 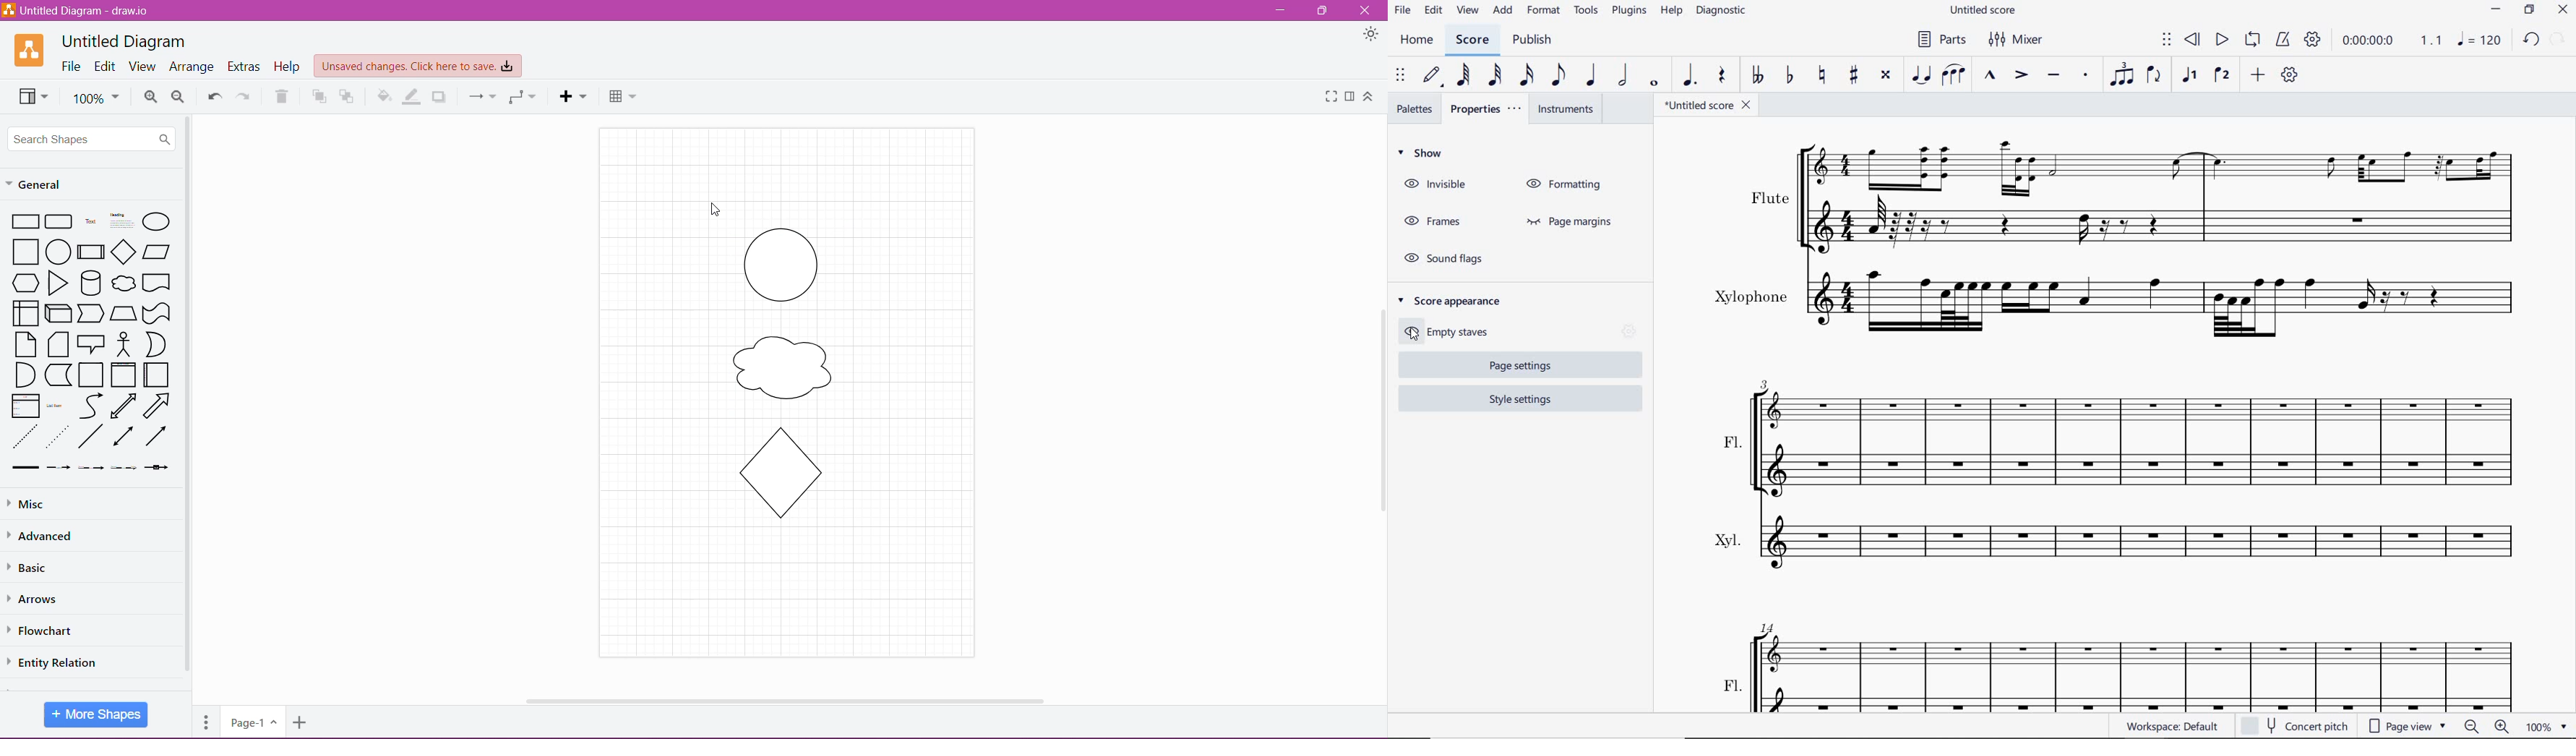 I want to click on To Front, so click(x=317, y=97).